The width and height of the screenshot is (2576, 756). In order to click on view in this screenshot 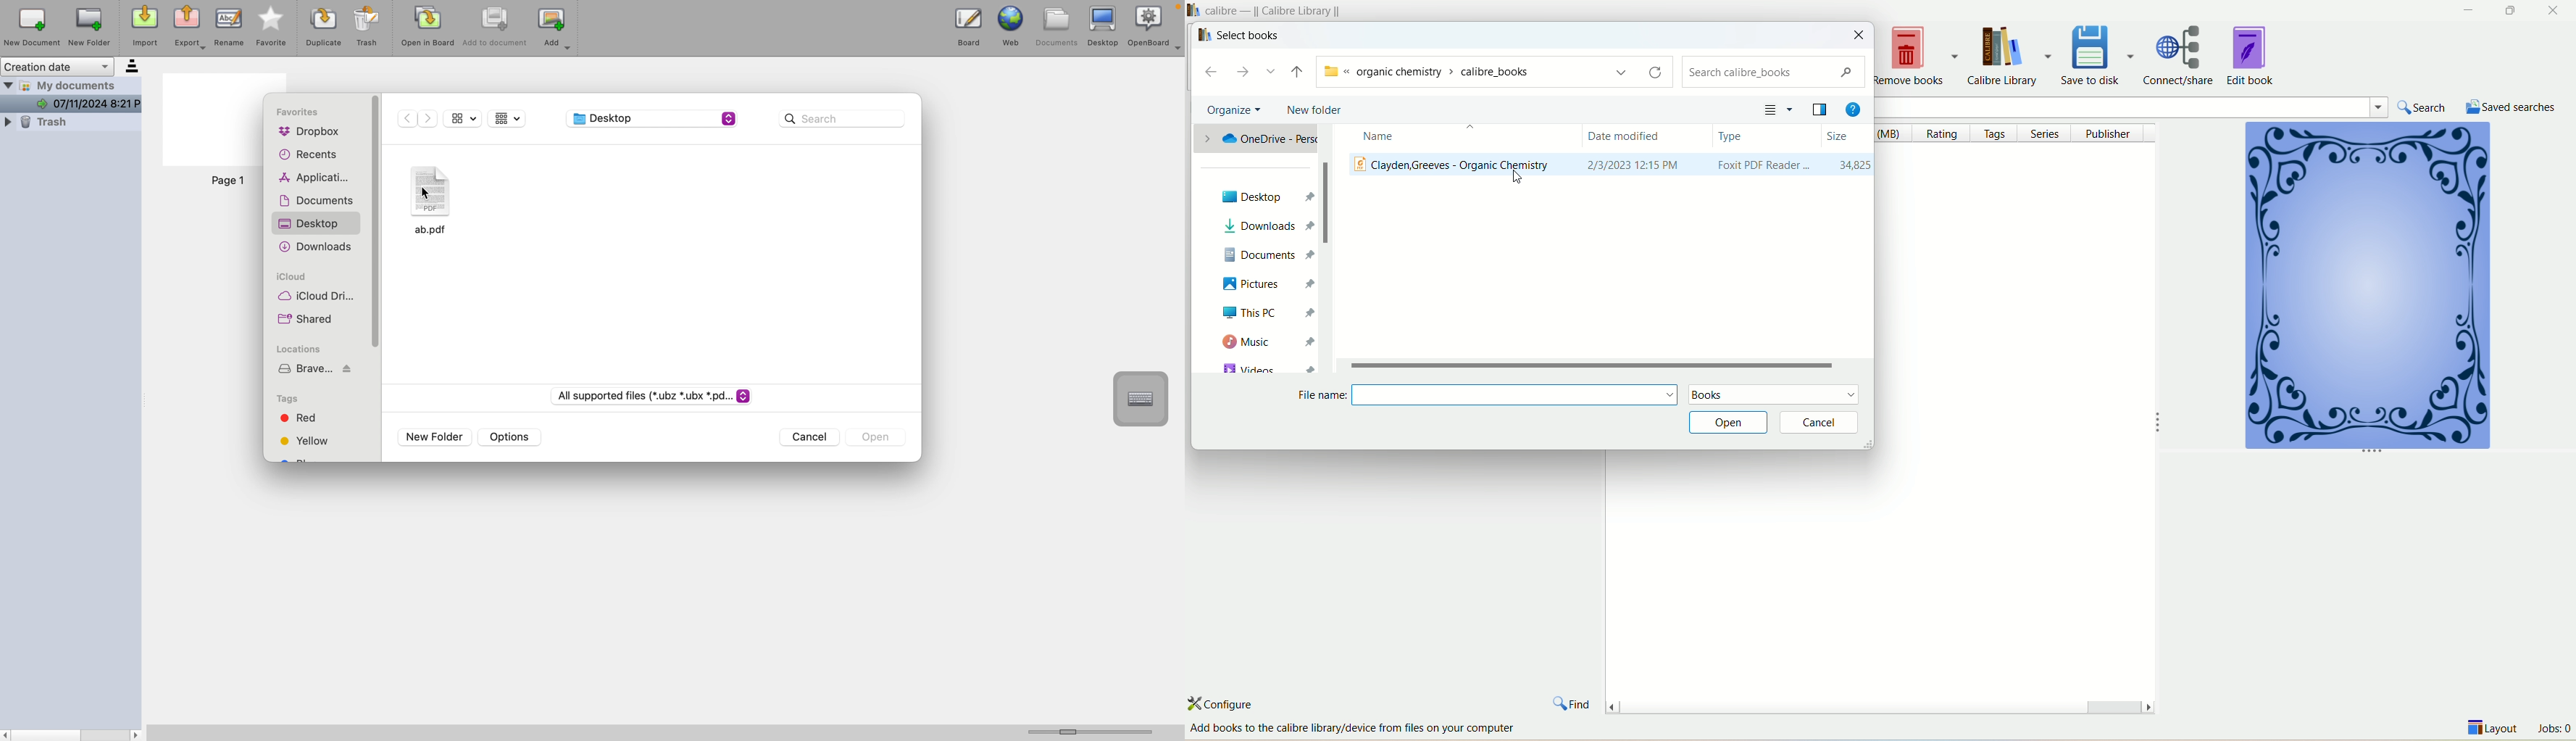, I will do `click(1777, 108)`.